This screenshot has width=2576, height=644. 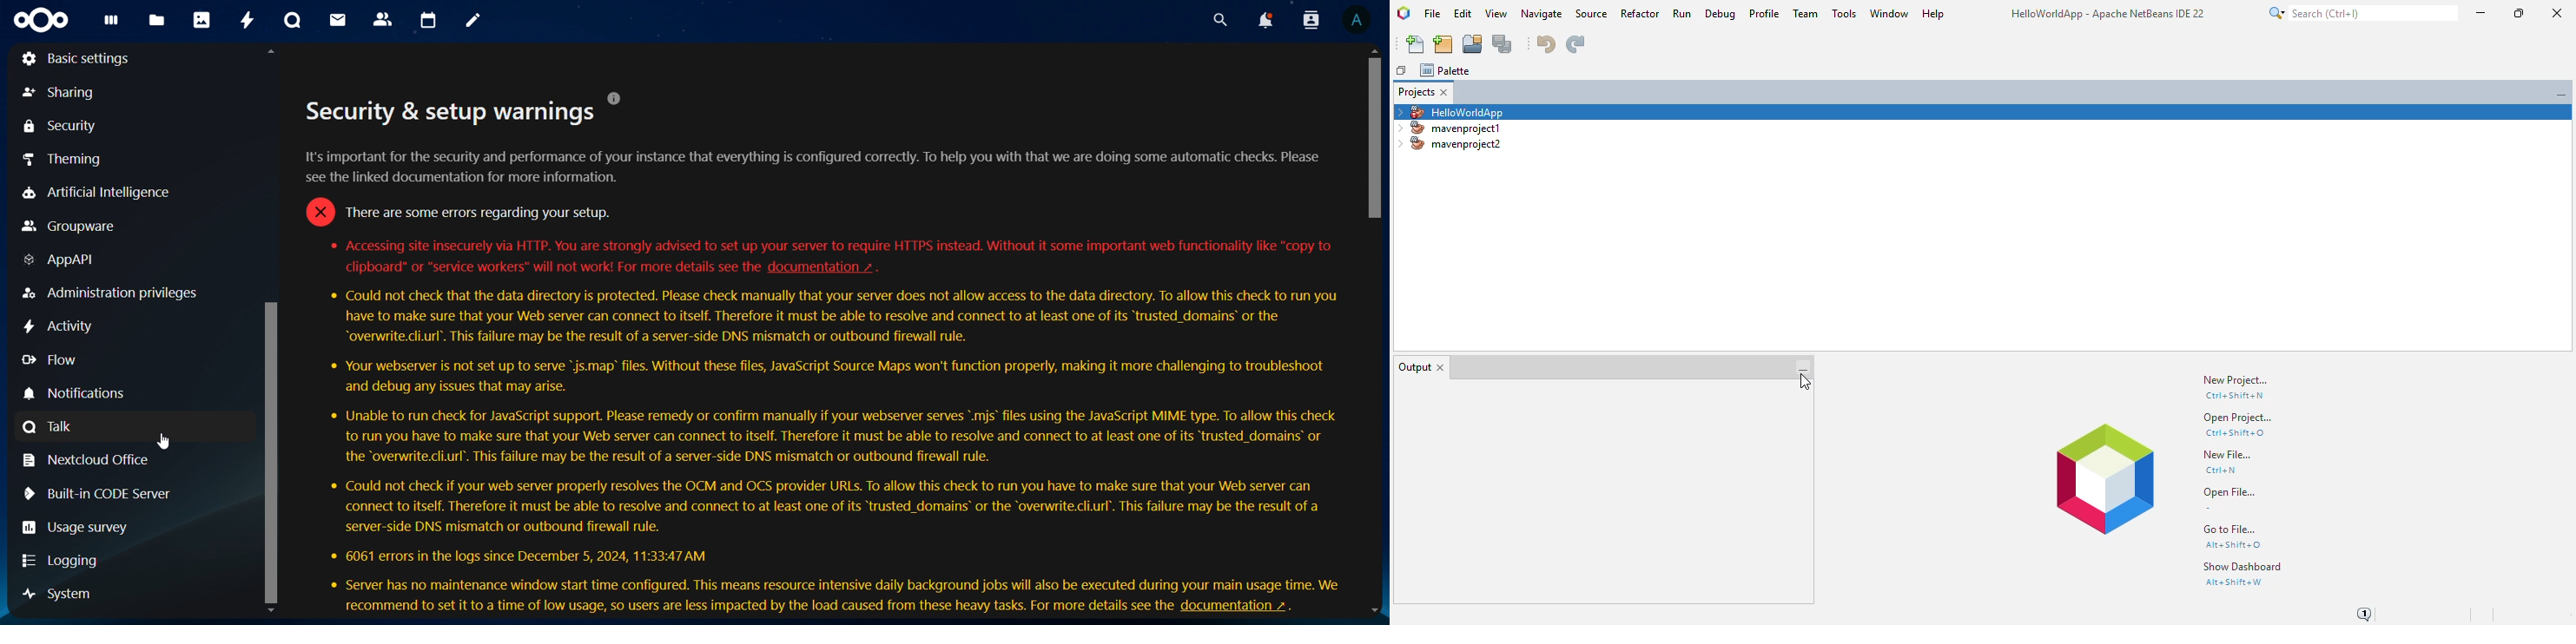 What do you see at coordinates (110, 293) in the screenshot?
I see `Administration ` at bounding box center [110, 293].